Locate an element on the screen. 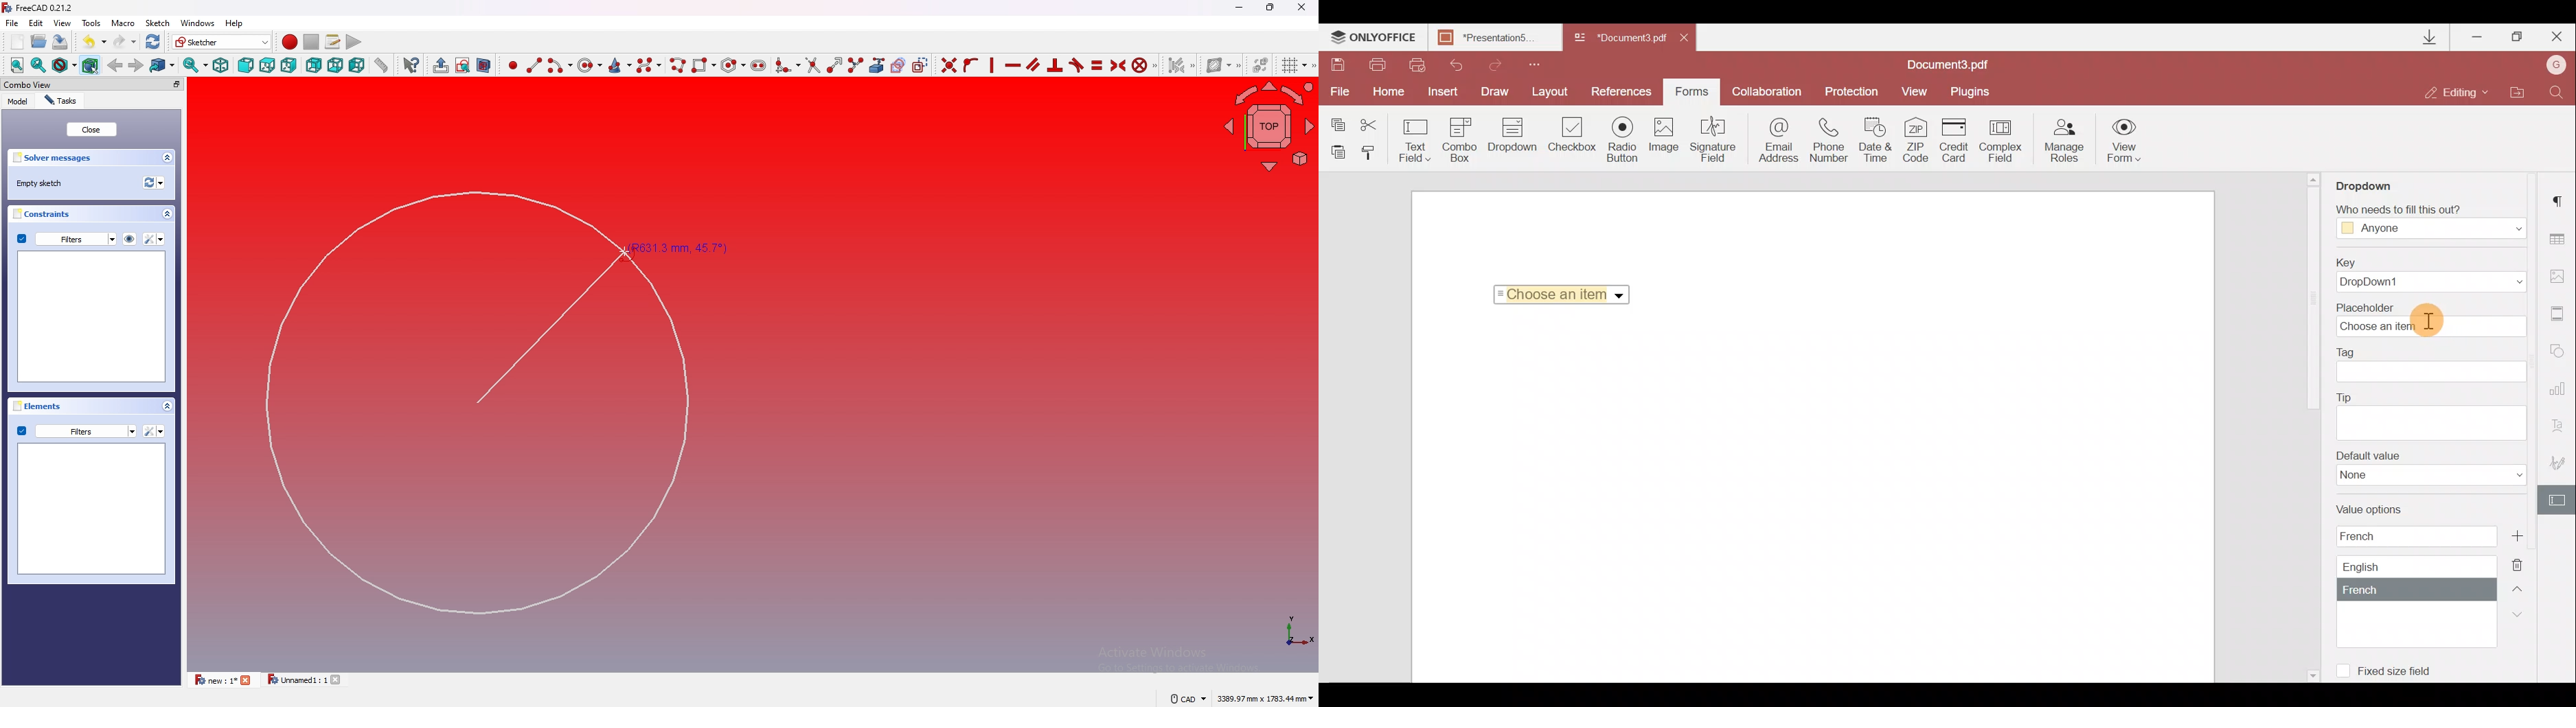 Image resolution: width=2576 pixels, height=728 pixels. settings is located at coordinates (155, 239).